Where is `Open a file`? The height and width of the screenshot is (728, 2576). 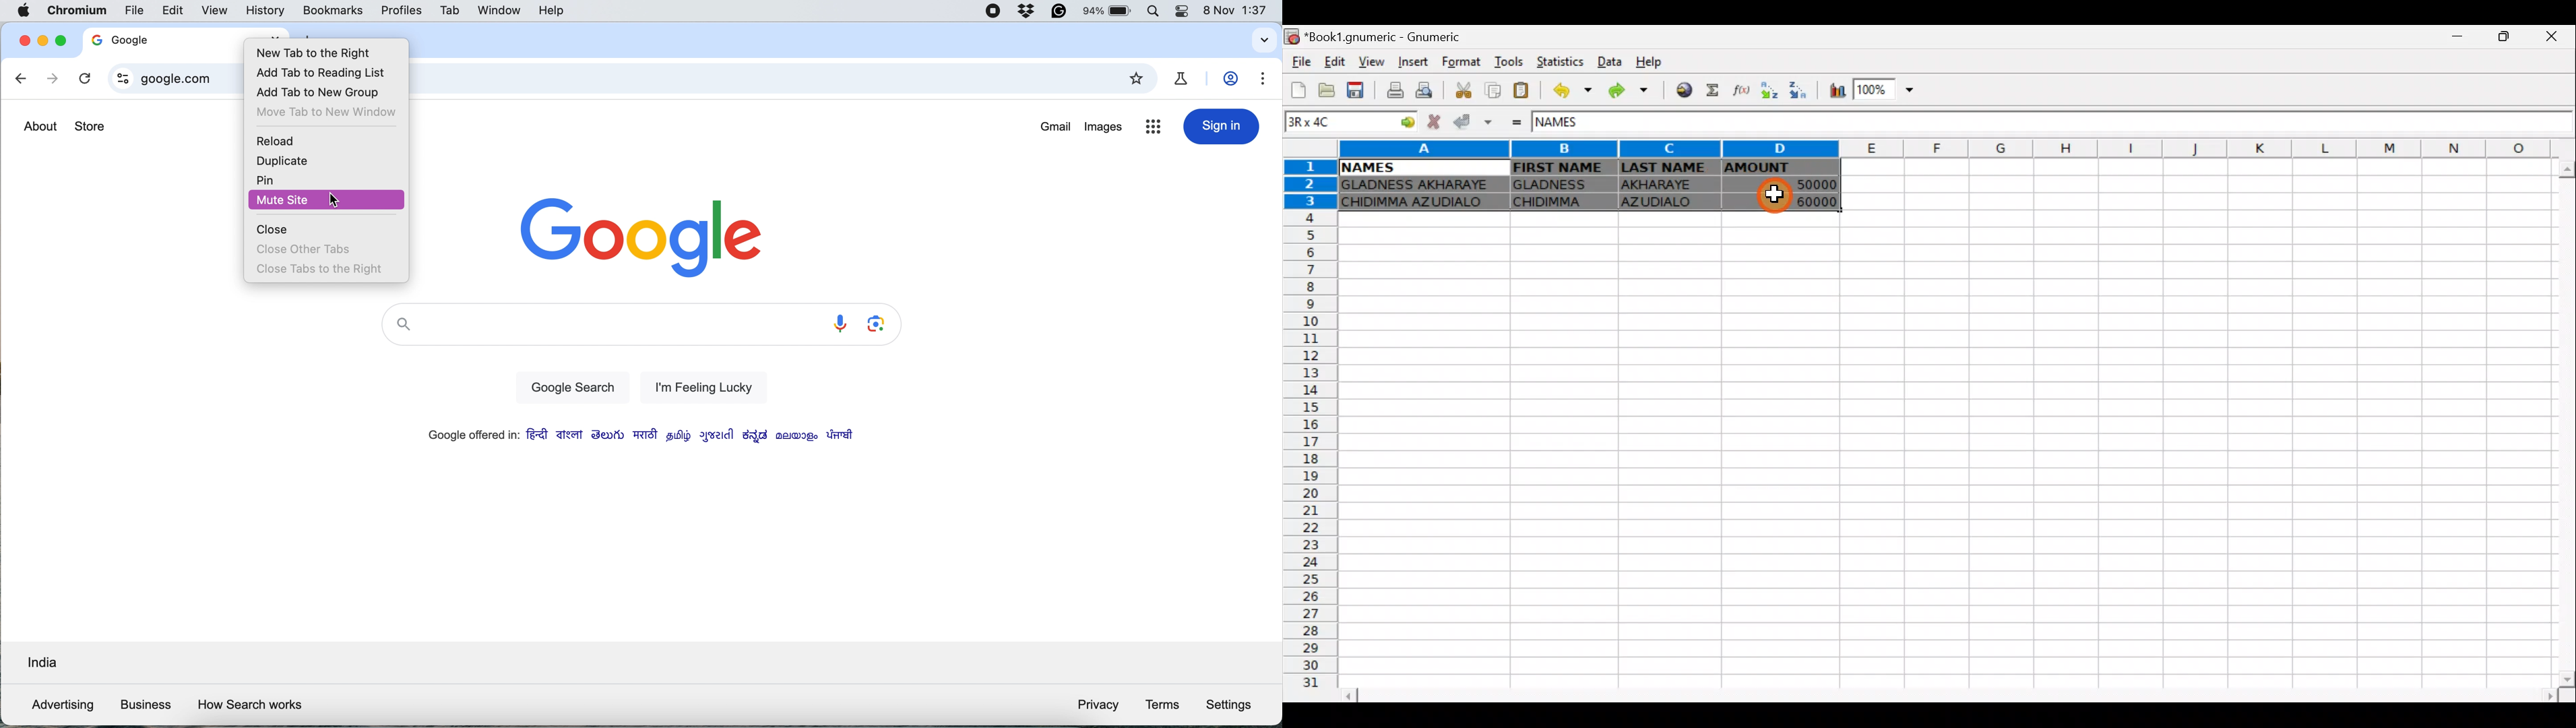
Open a file is located at coordinates (1328, 90).